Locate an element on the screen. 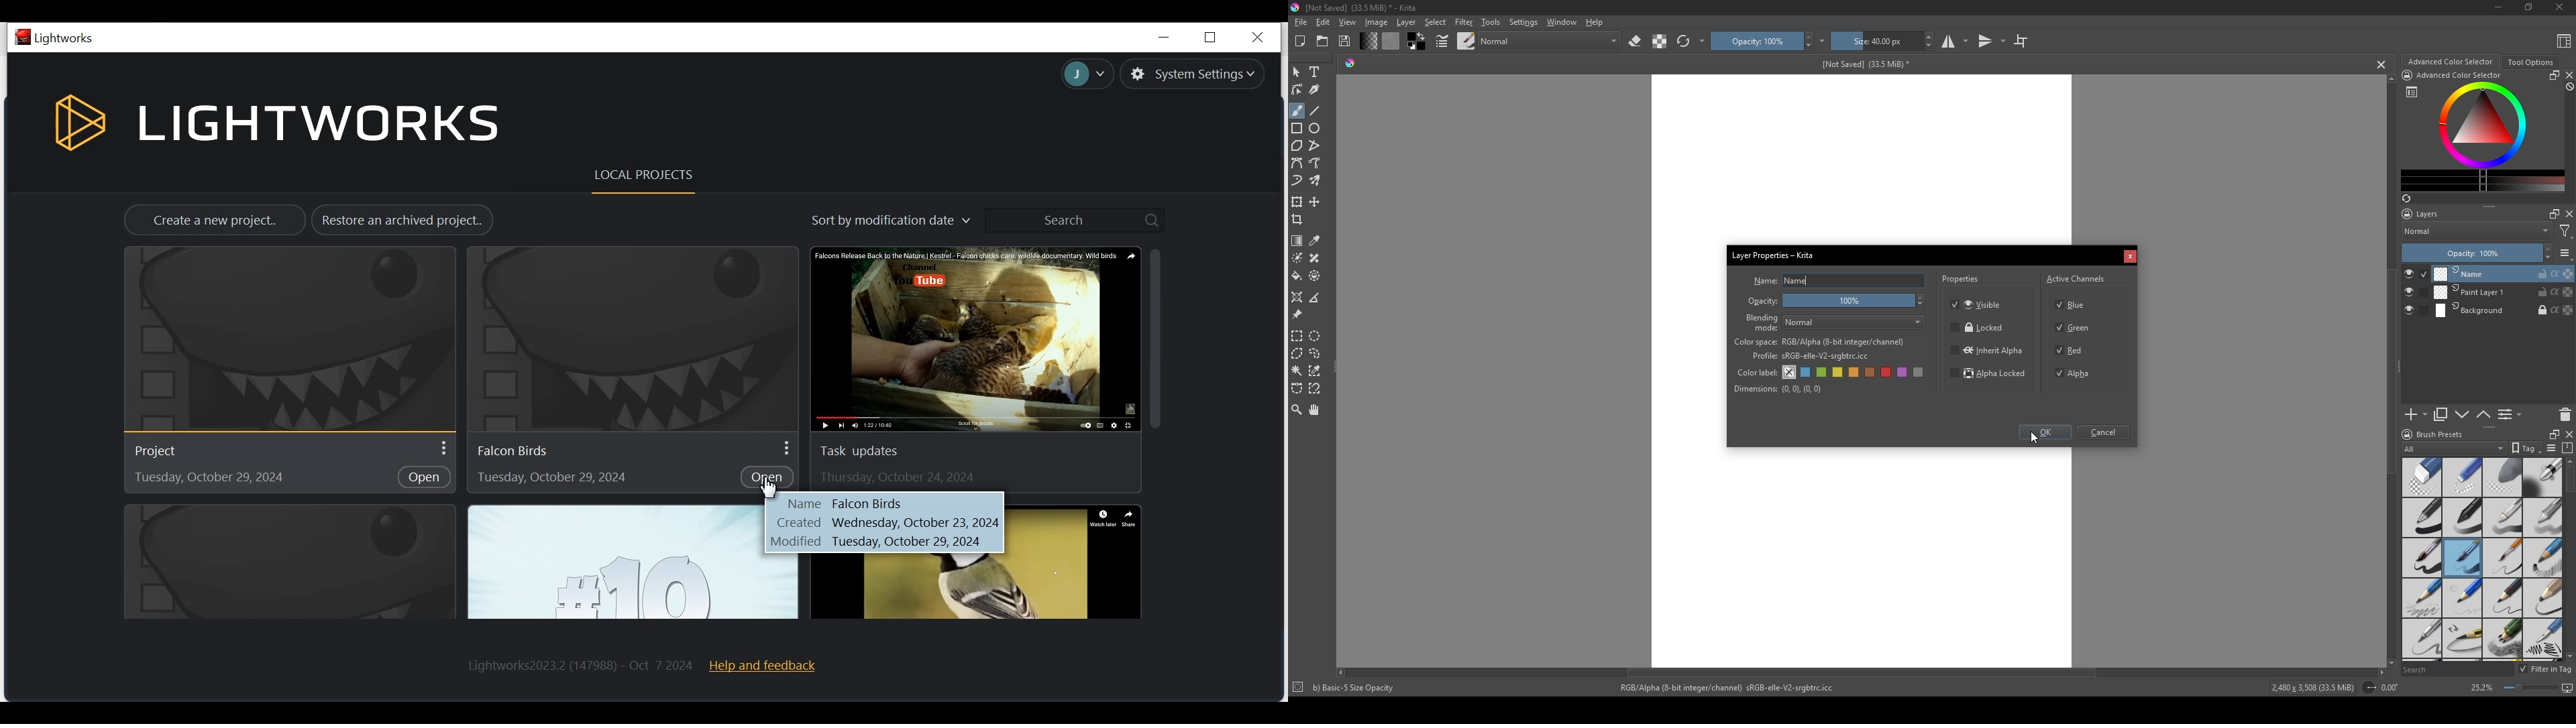 Image resolution: width=2576 pixels, height=728 pixels. Green is located at coordinates (2074, 328).